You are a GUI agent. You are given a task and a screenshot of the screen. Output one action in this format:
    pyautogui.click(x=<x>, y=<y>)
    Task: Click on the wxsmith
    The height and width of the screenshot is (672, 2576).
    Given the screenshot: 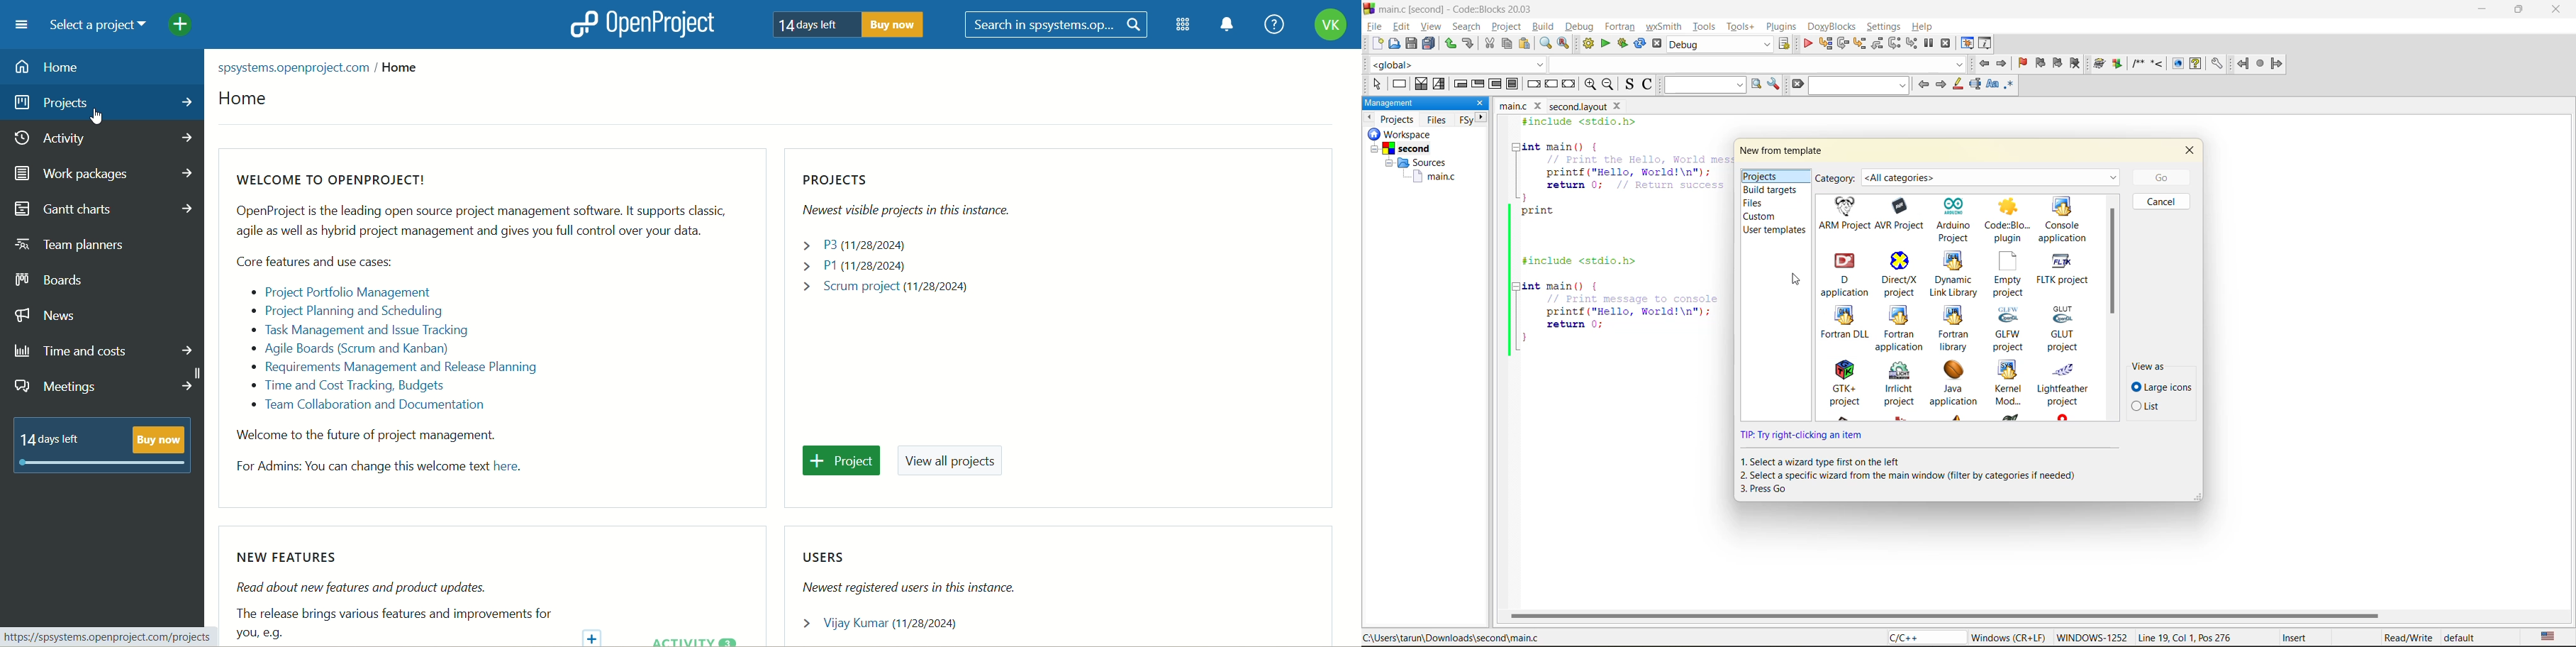 What is the action you would take?
    pyautogui.click(x=1668, y=28)
    